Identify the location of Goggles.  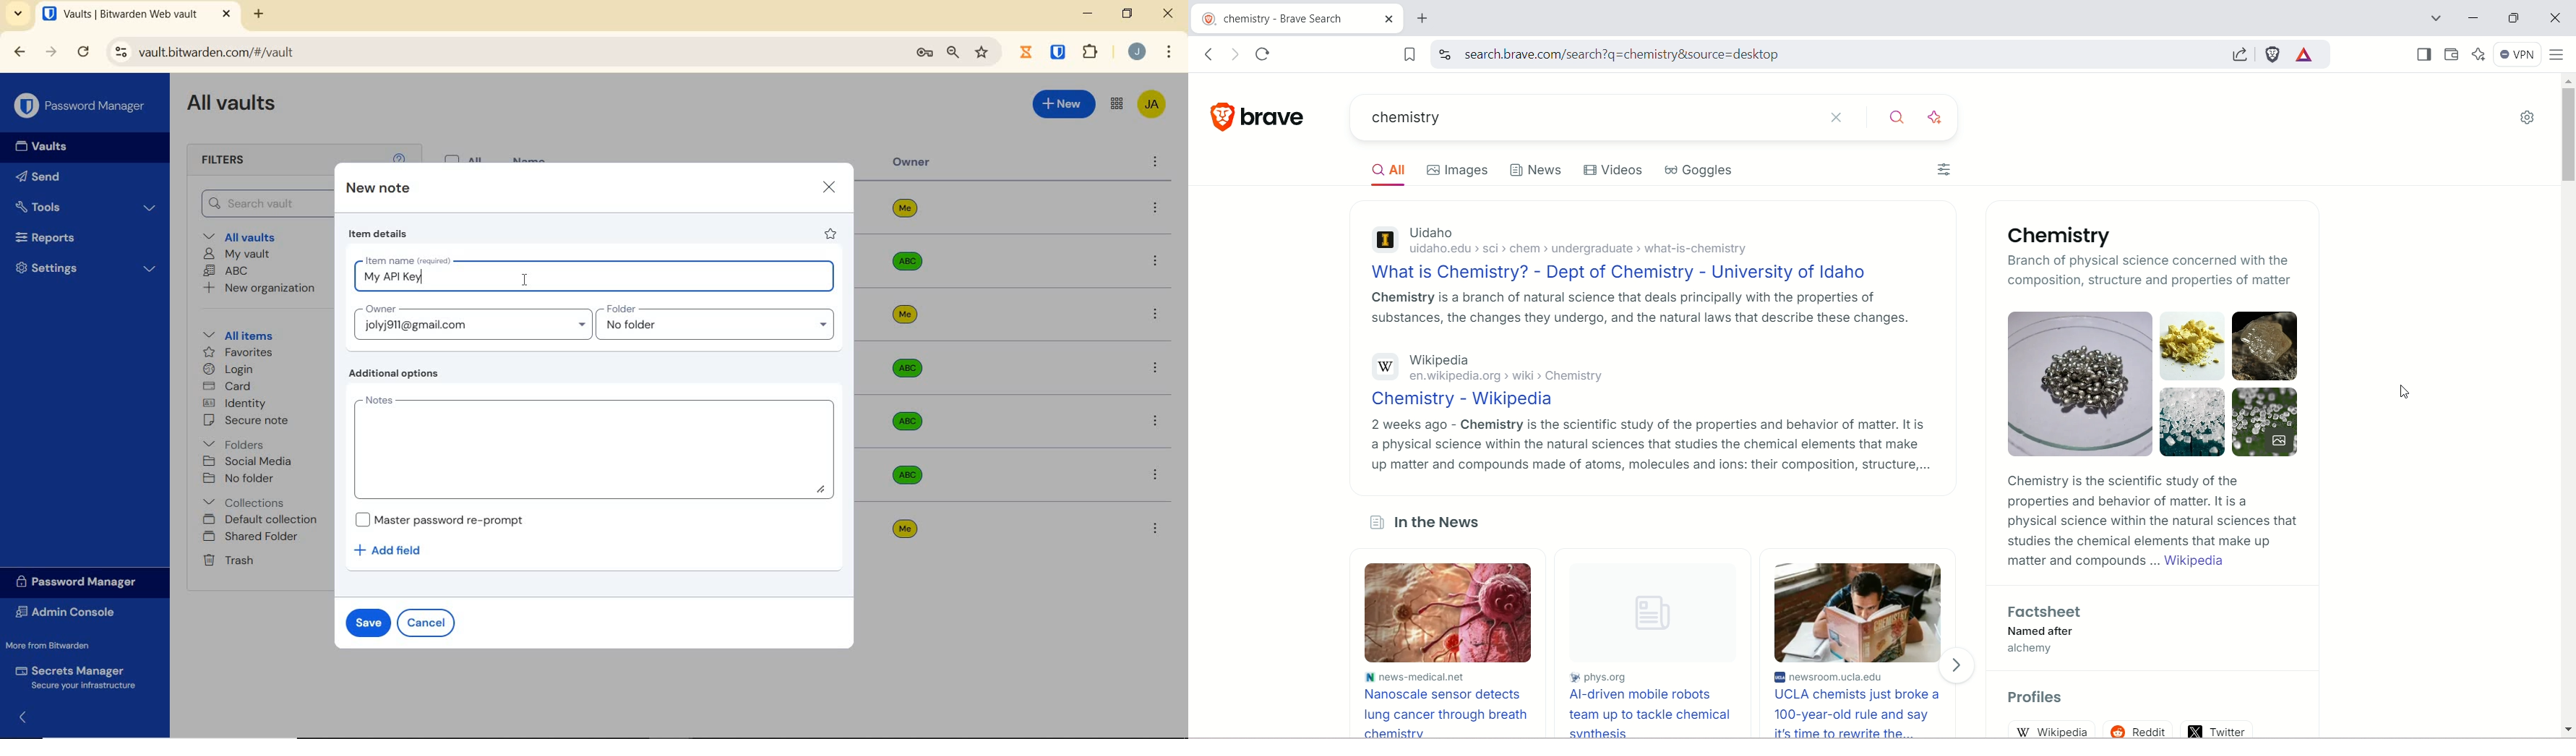
(1700, 170).